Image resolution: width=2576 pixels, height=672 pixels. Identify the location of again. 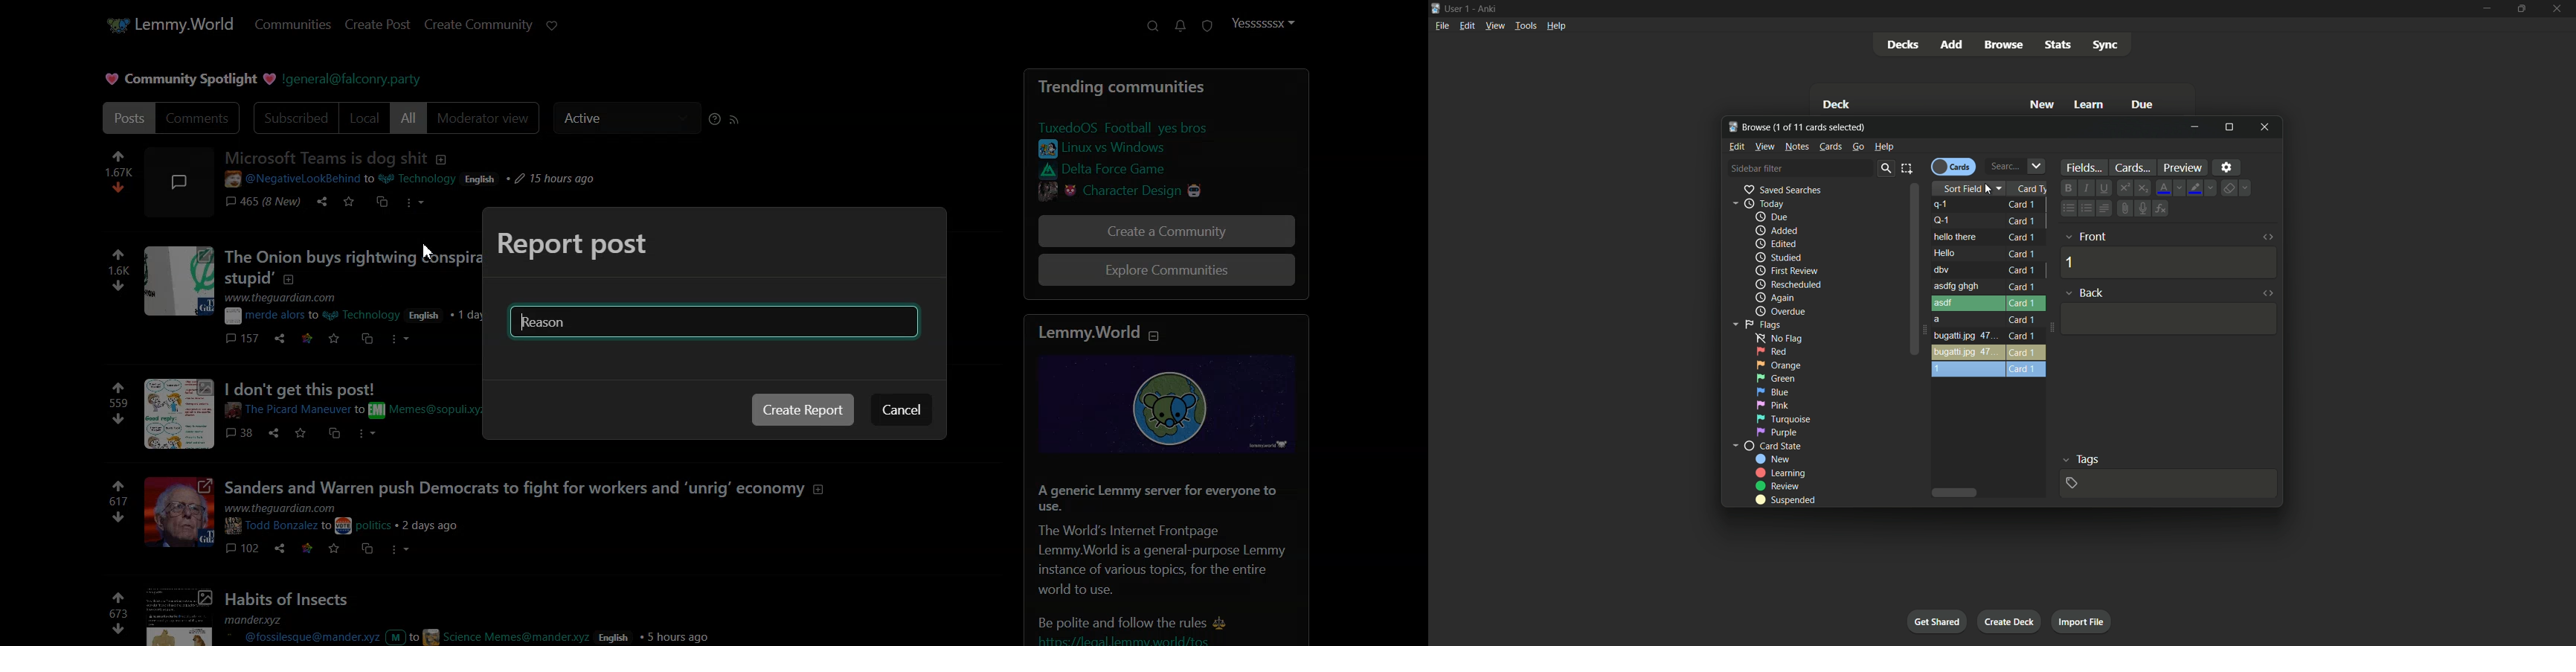
(1774, 297).